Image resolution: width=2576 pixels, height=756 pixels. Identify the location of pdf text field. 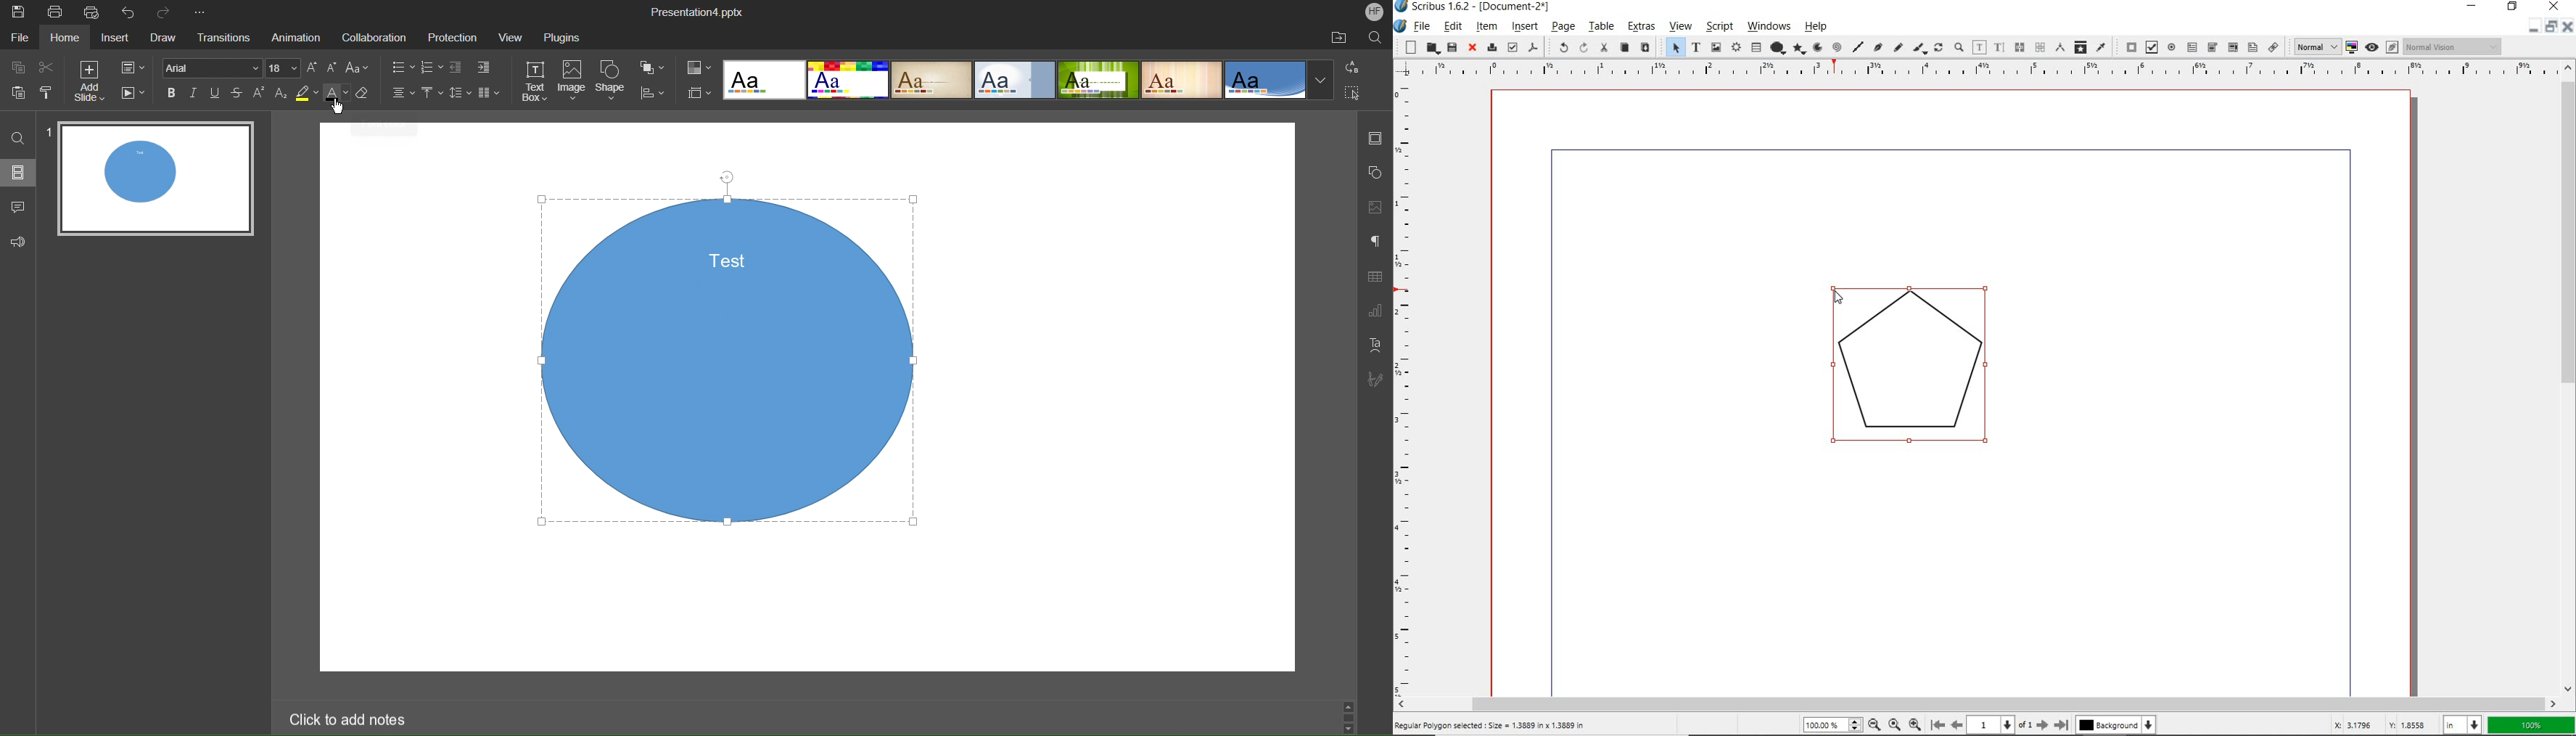
(2194, 47).